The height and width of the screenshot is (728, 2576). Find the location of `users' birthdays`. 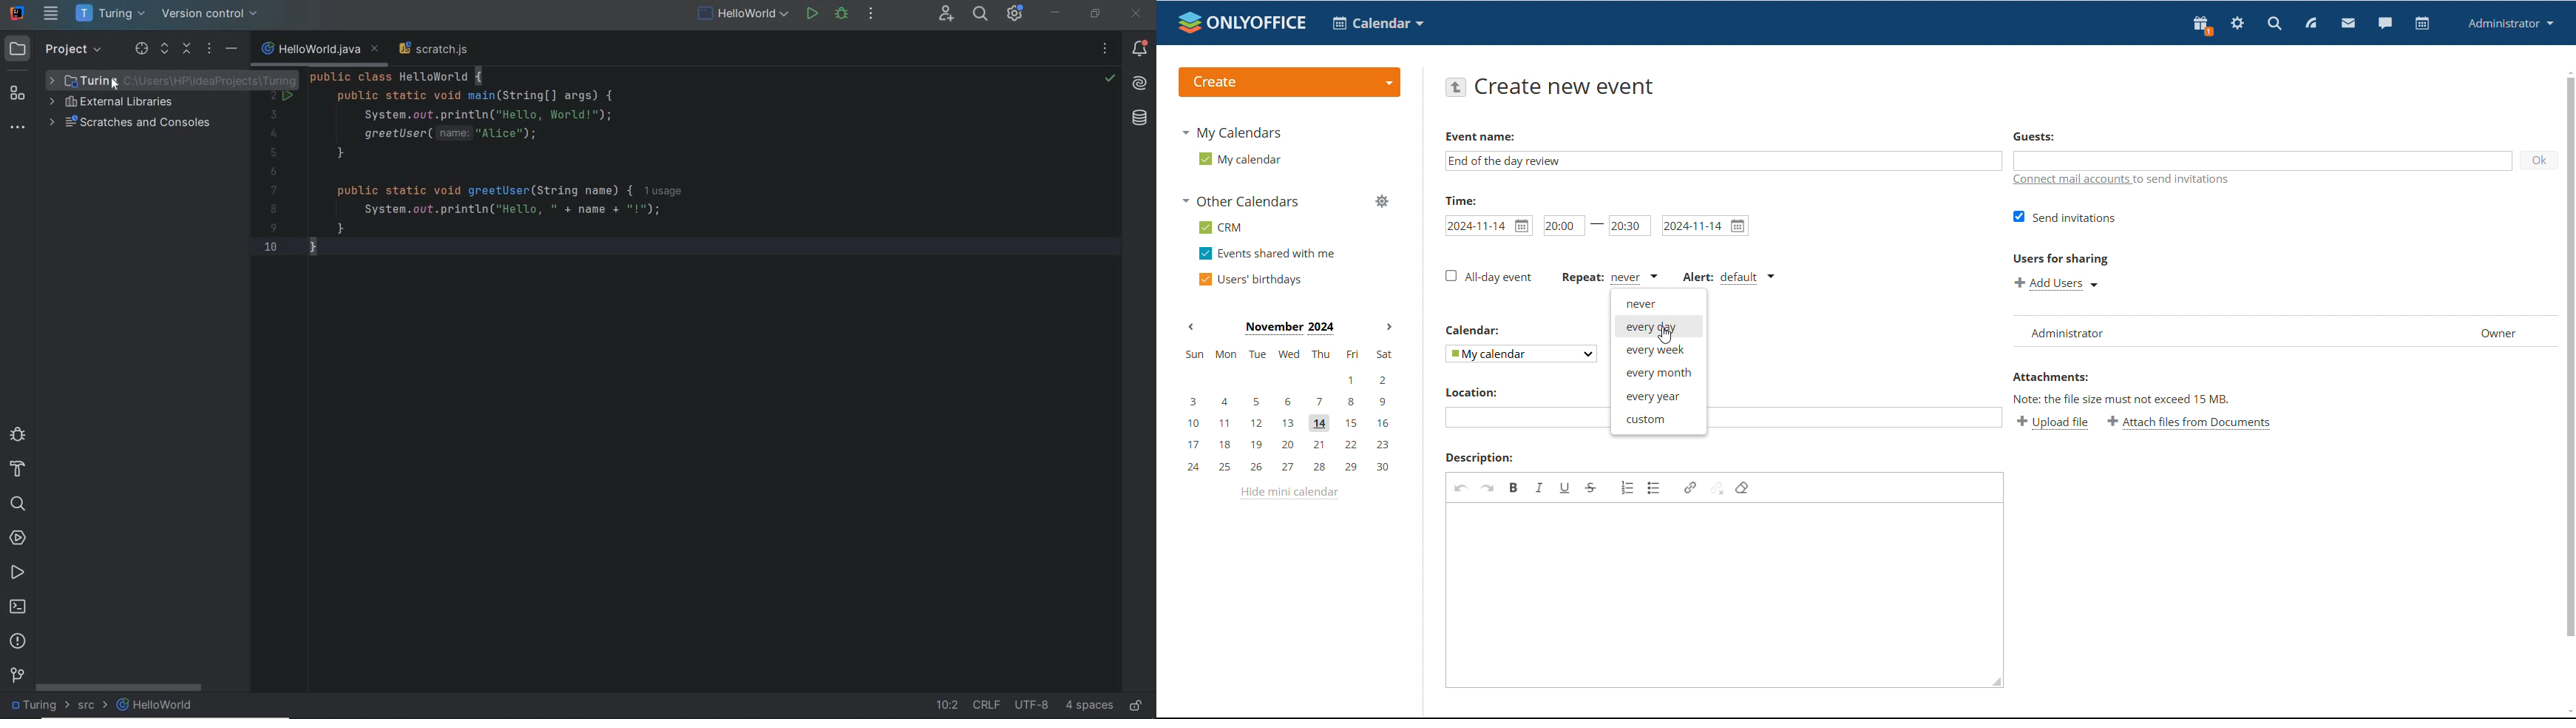

users' birthdays is located at coordinates (1249, 280).